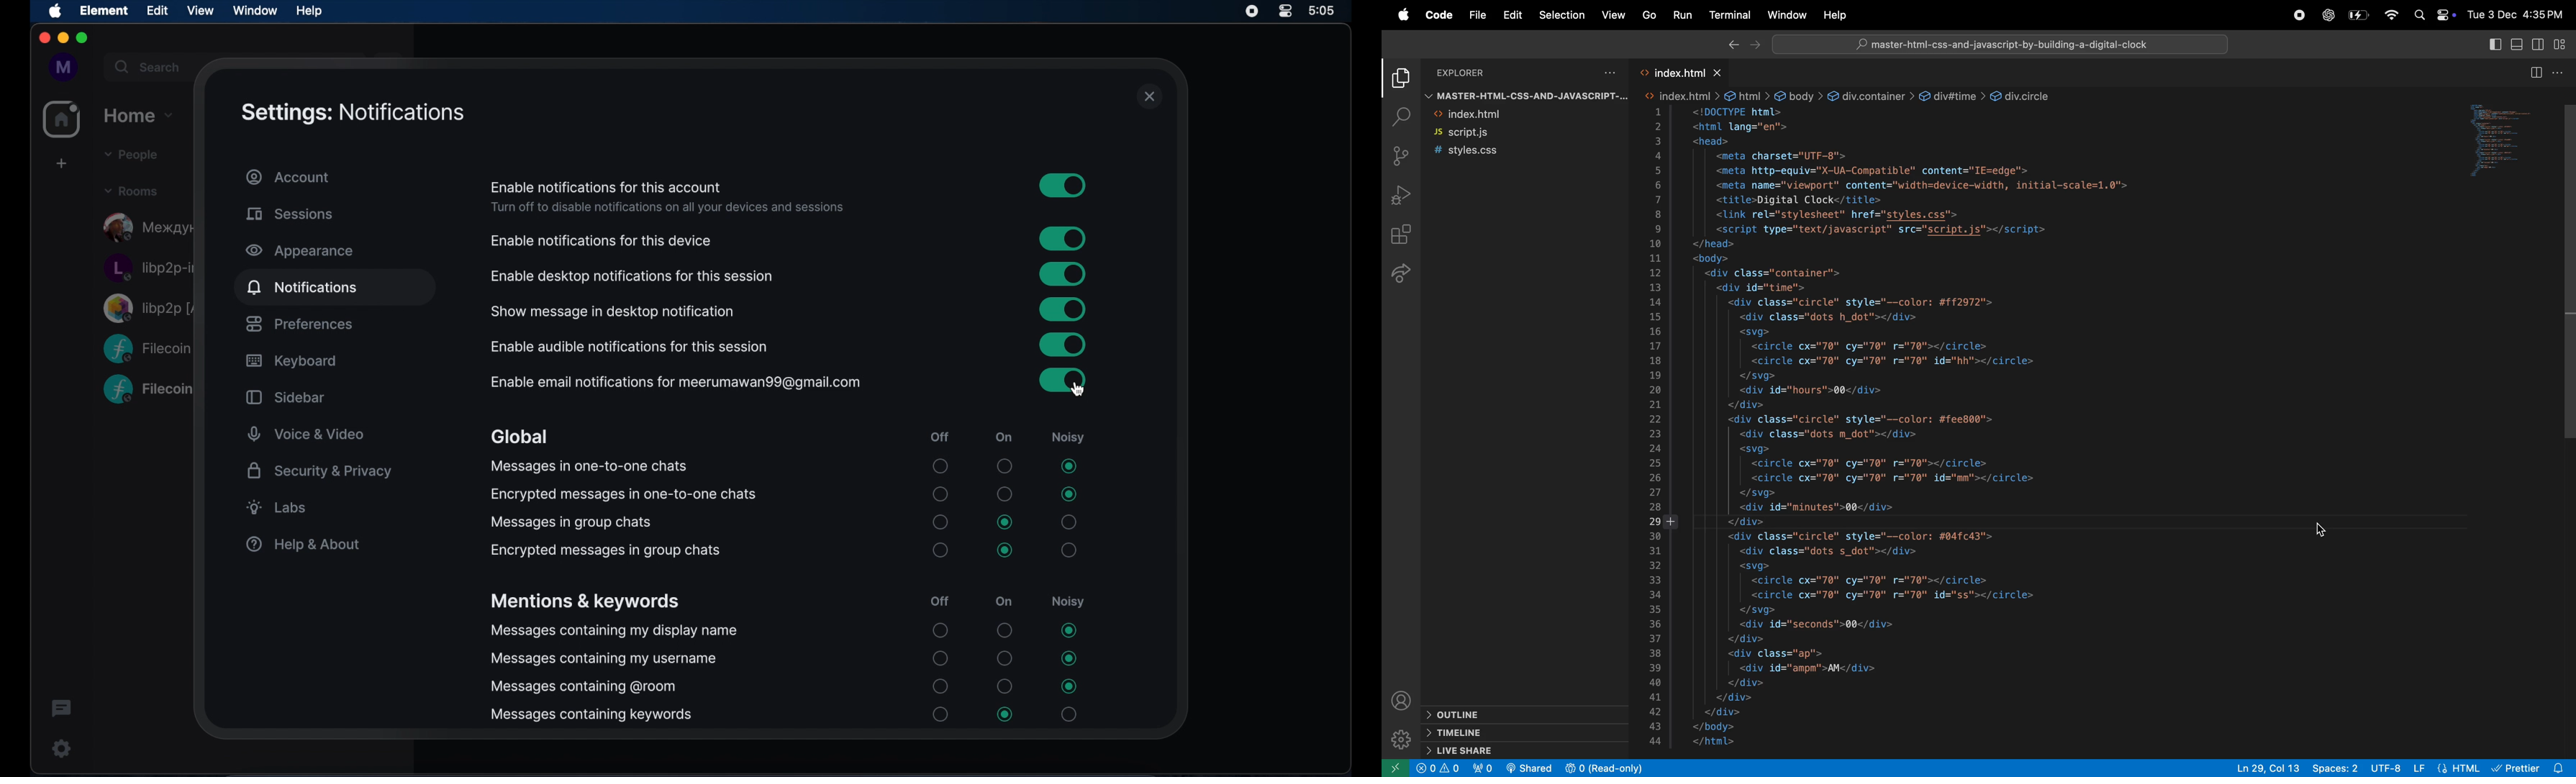 This screenshot has height=784, width=2576. Describe the element at coordinates (62, 38) in the screenshot. I see `minimize` at that location.